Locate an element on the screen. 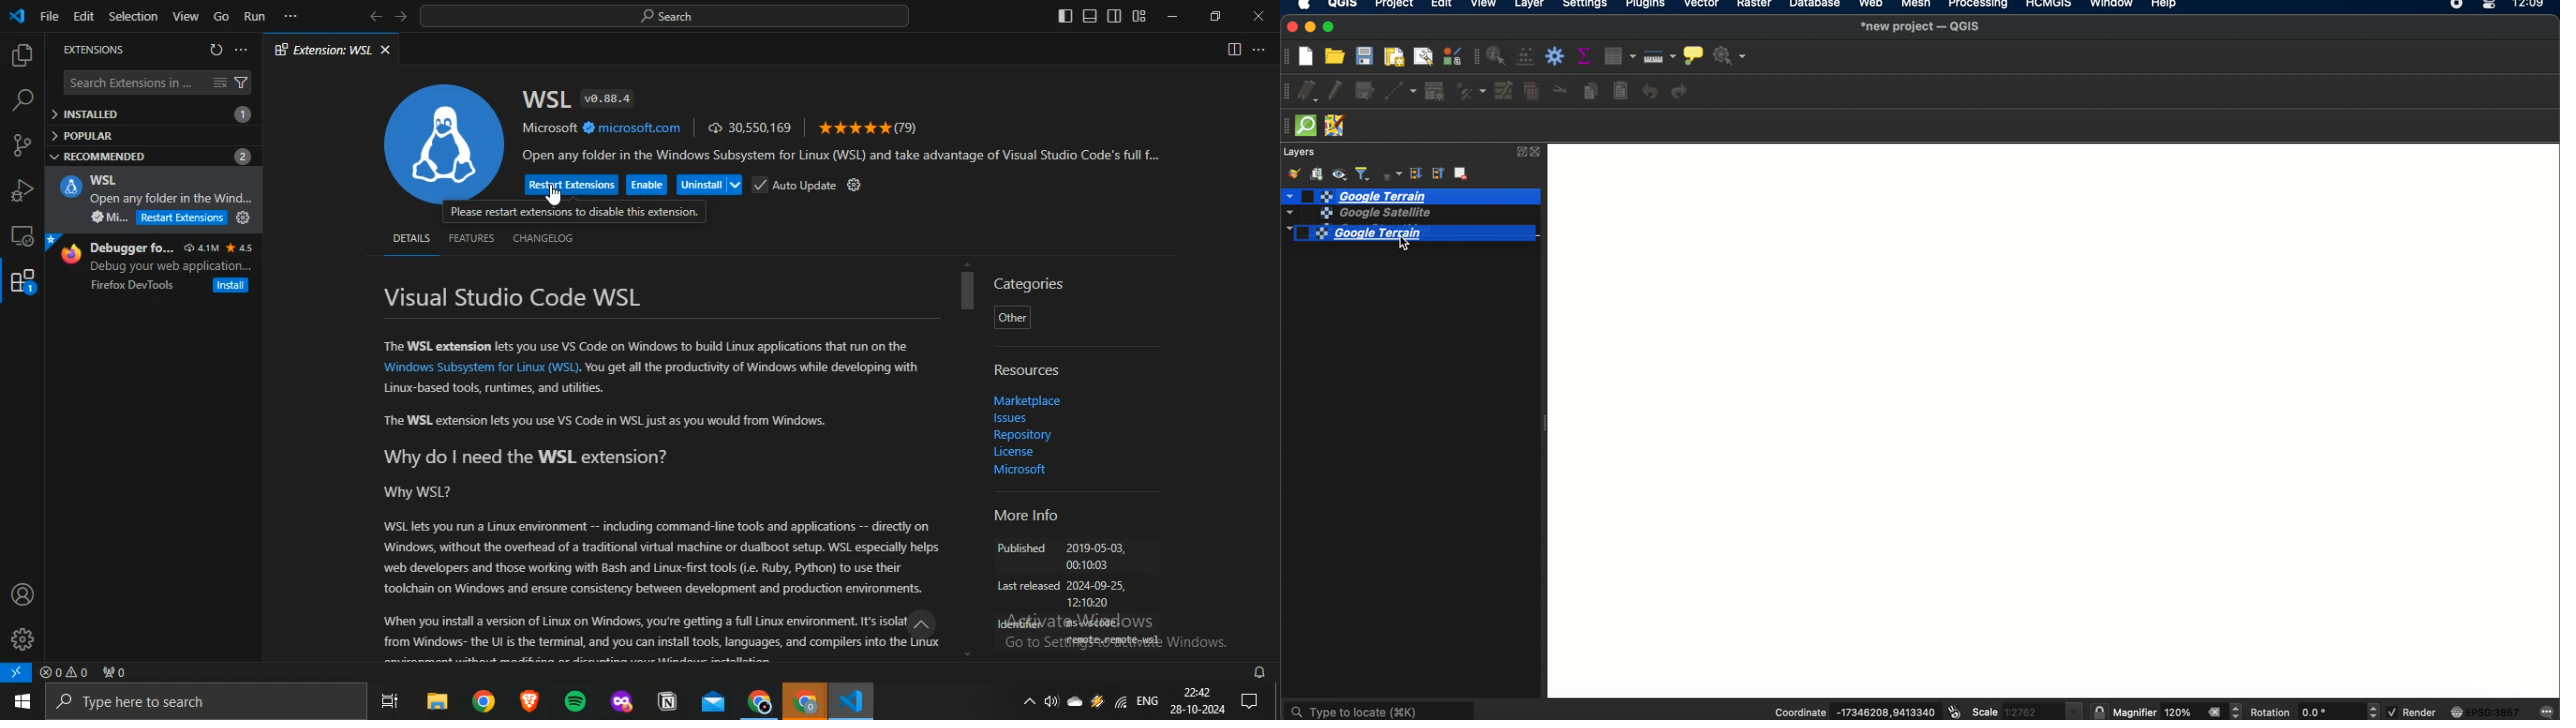 The image size is (2576, 728). Run is located at coordinates (255, 16).